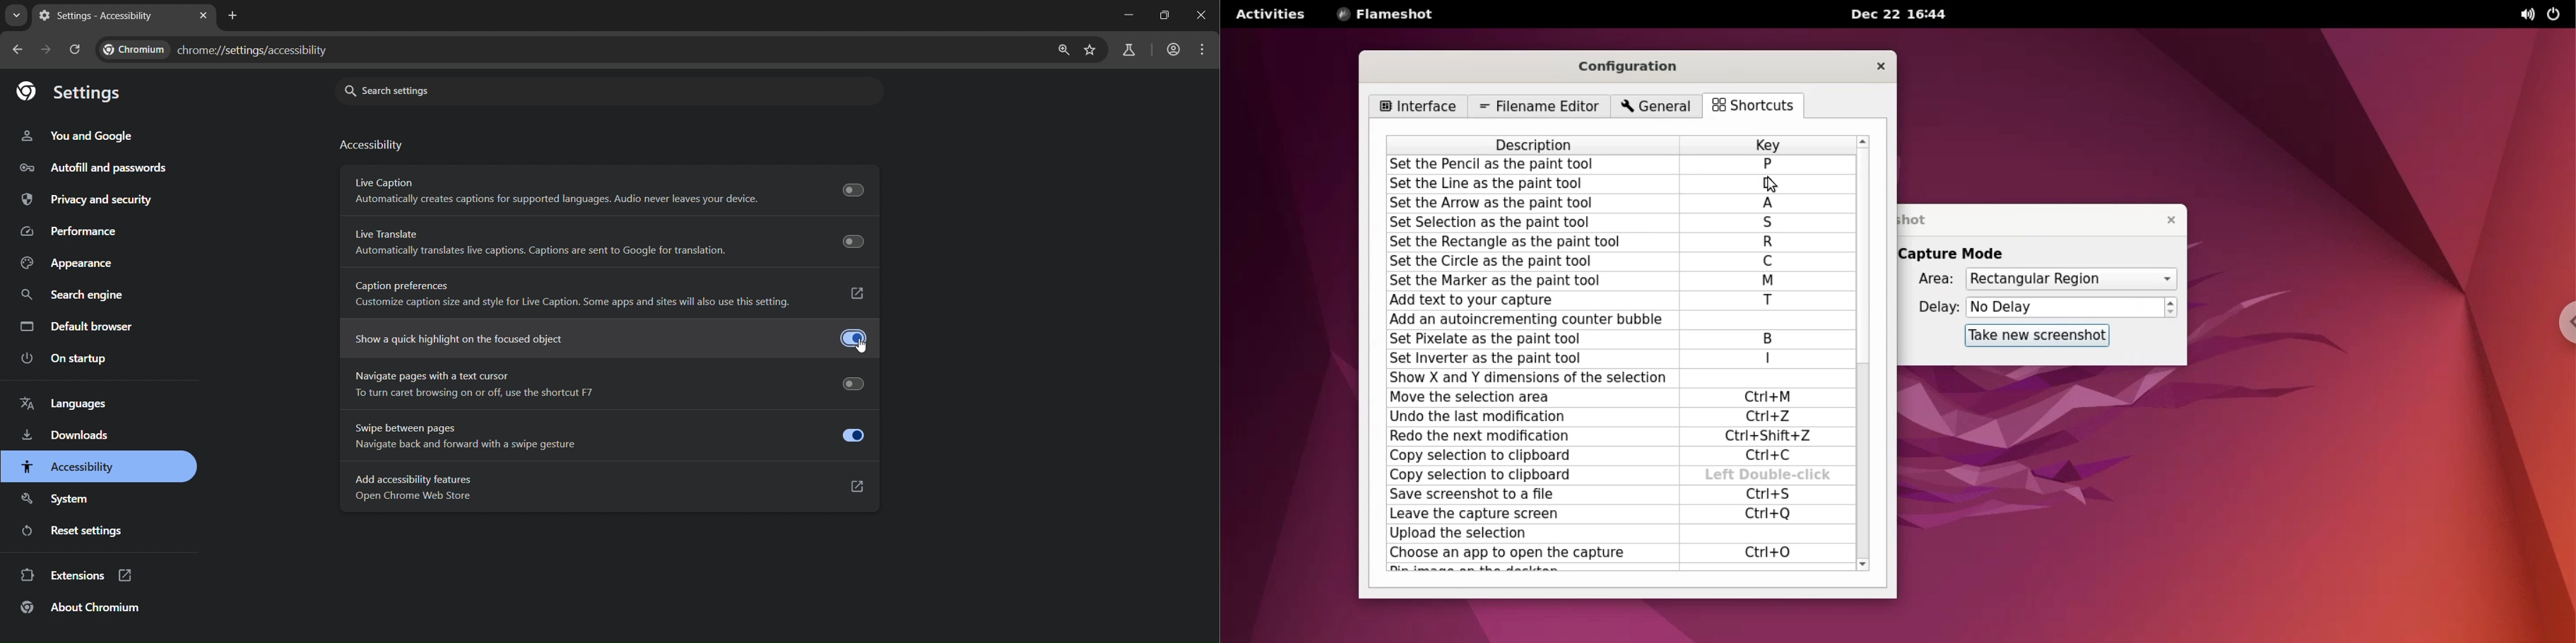  What do you see at coordinates (1526, 417) in the screenshot?
I see `undo the last modification` at bounding box center [1526, 417].